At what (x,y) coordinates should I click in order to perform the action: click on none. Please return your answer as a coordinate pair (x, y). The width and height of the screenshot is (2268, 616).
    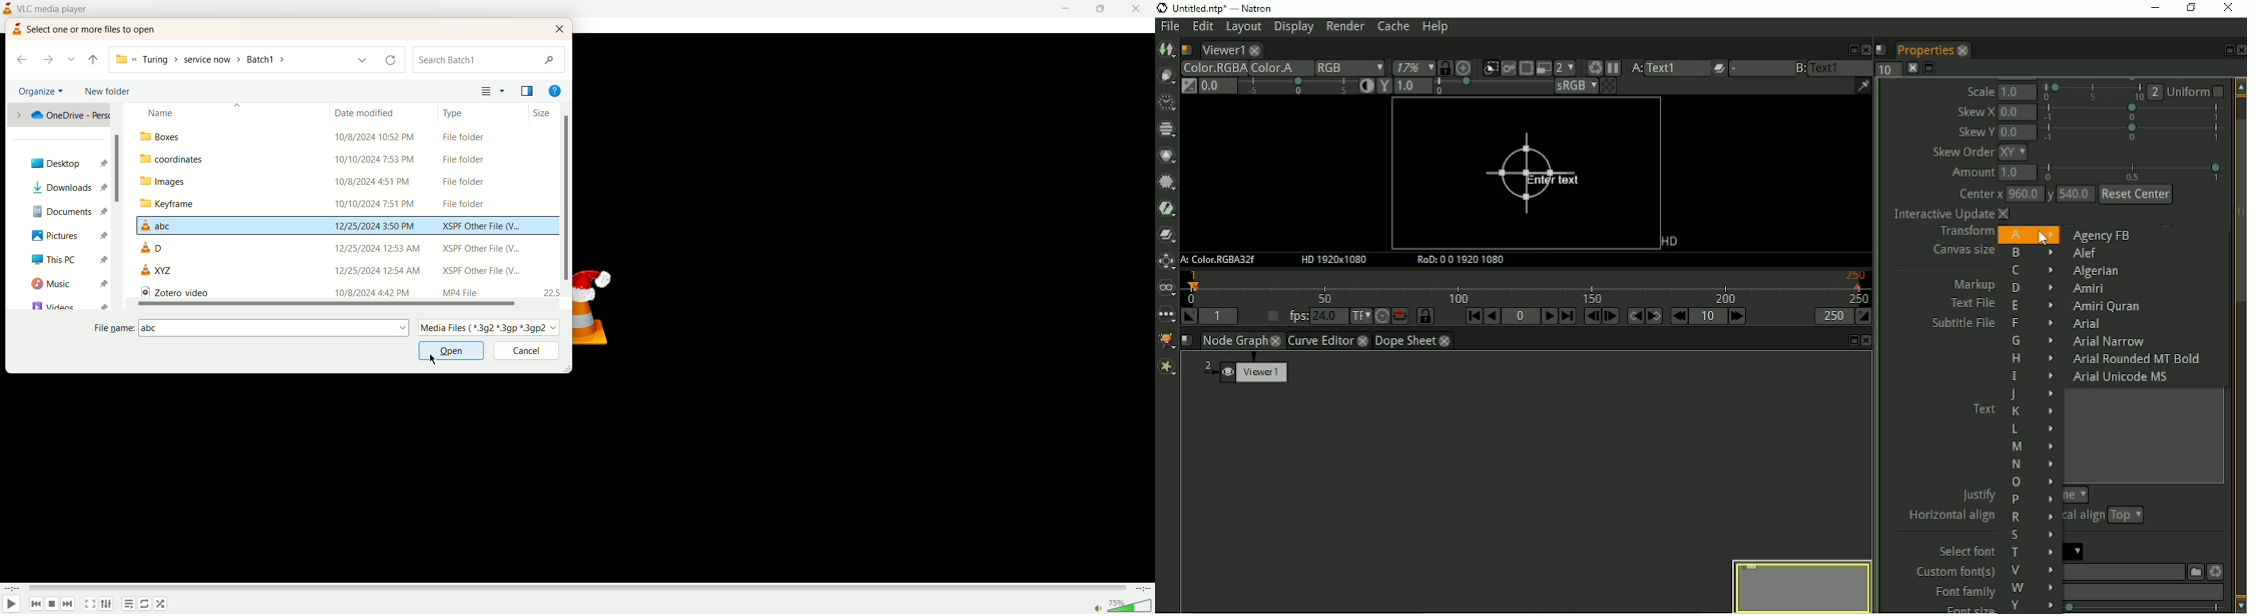
    Looking at the image, I should click on (2075, 495).